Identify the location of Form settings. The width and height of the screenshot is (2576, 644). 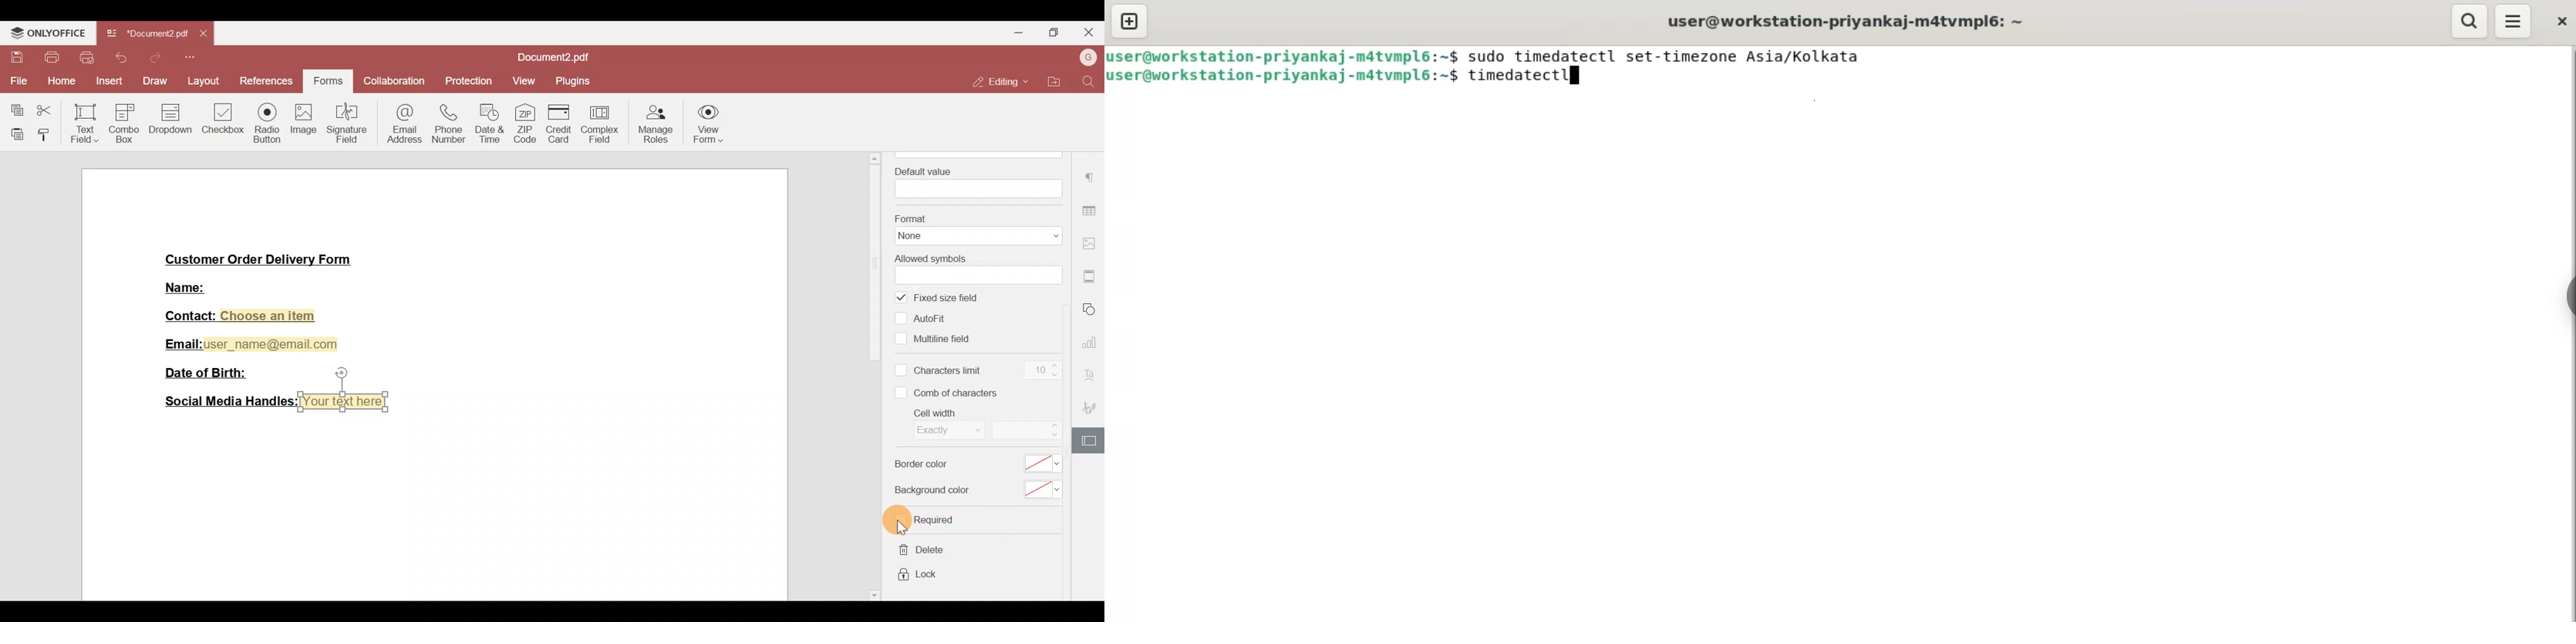
(1091, 440).